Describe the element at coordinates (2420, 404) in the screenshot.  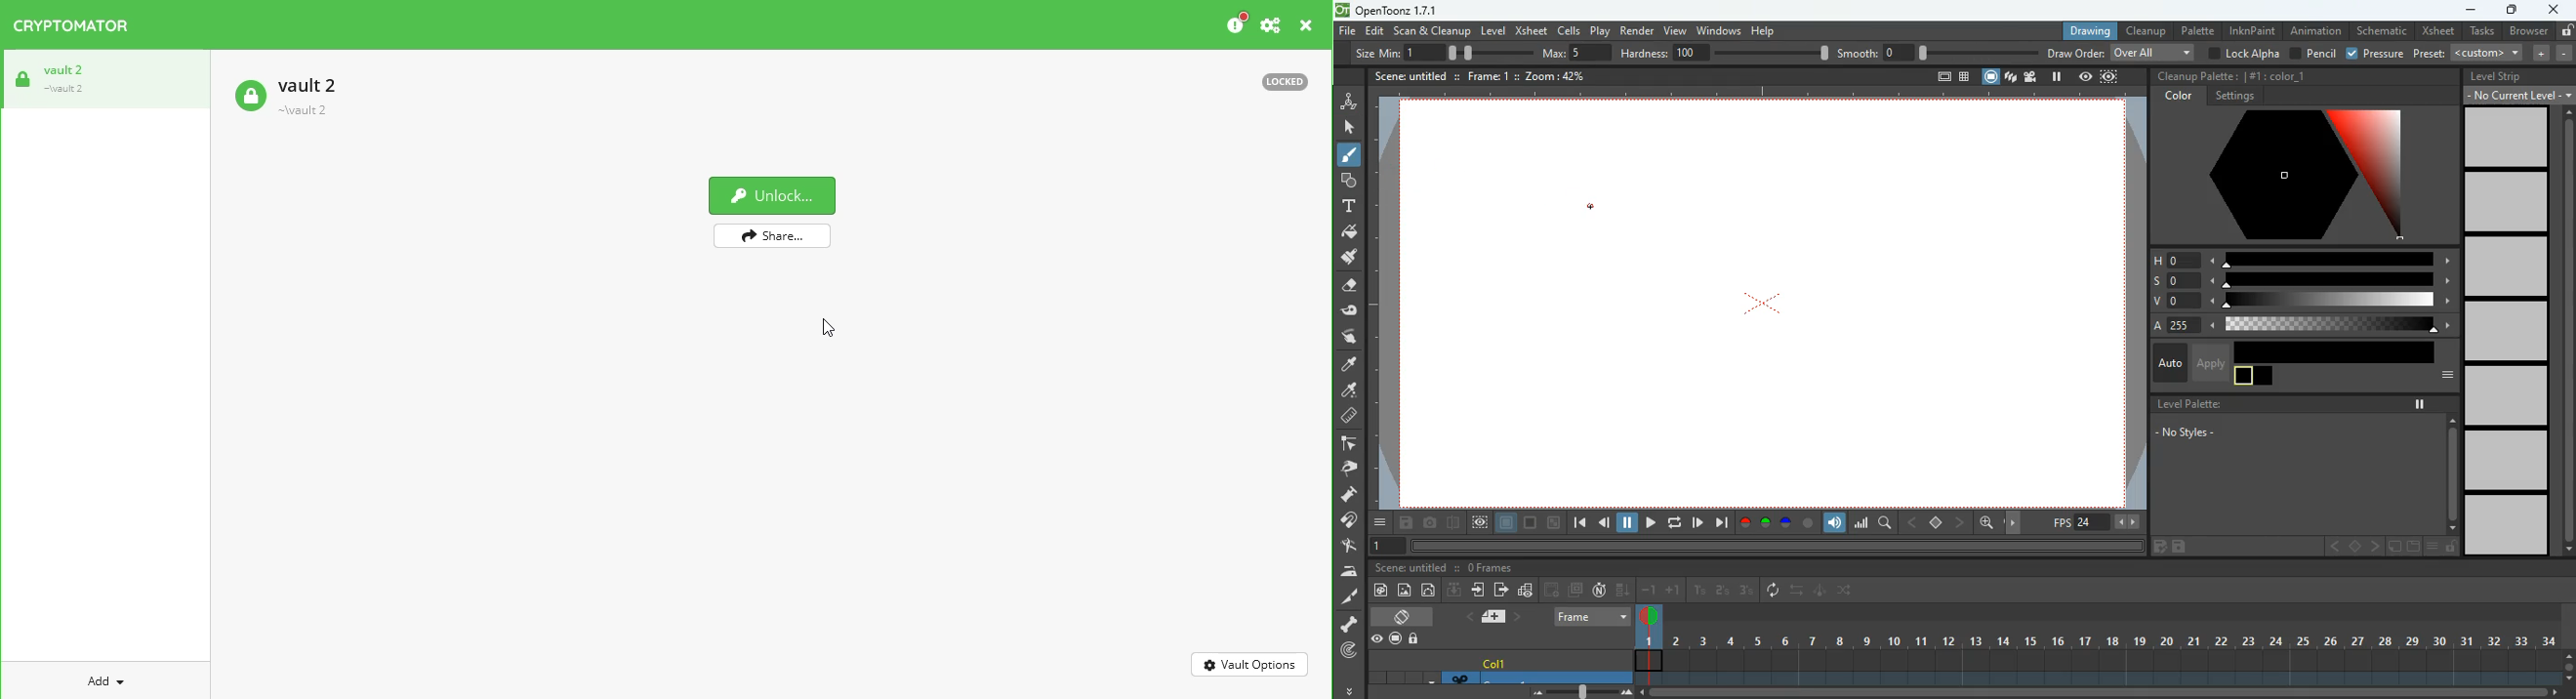
I see `pause` at that location.